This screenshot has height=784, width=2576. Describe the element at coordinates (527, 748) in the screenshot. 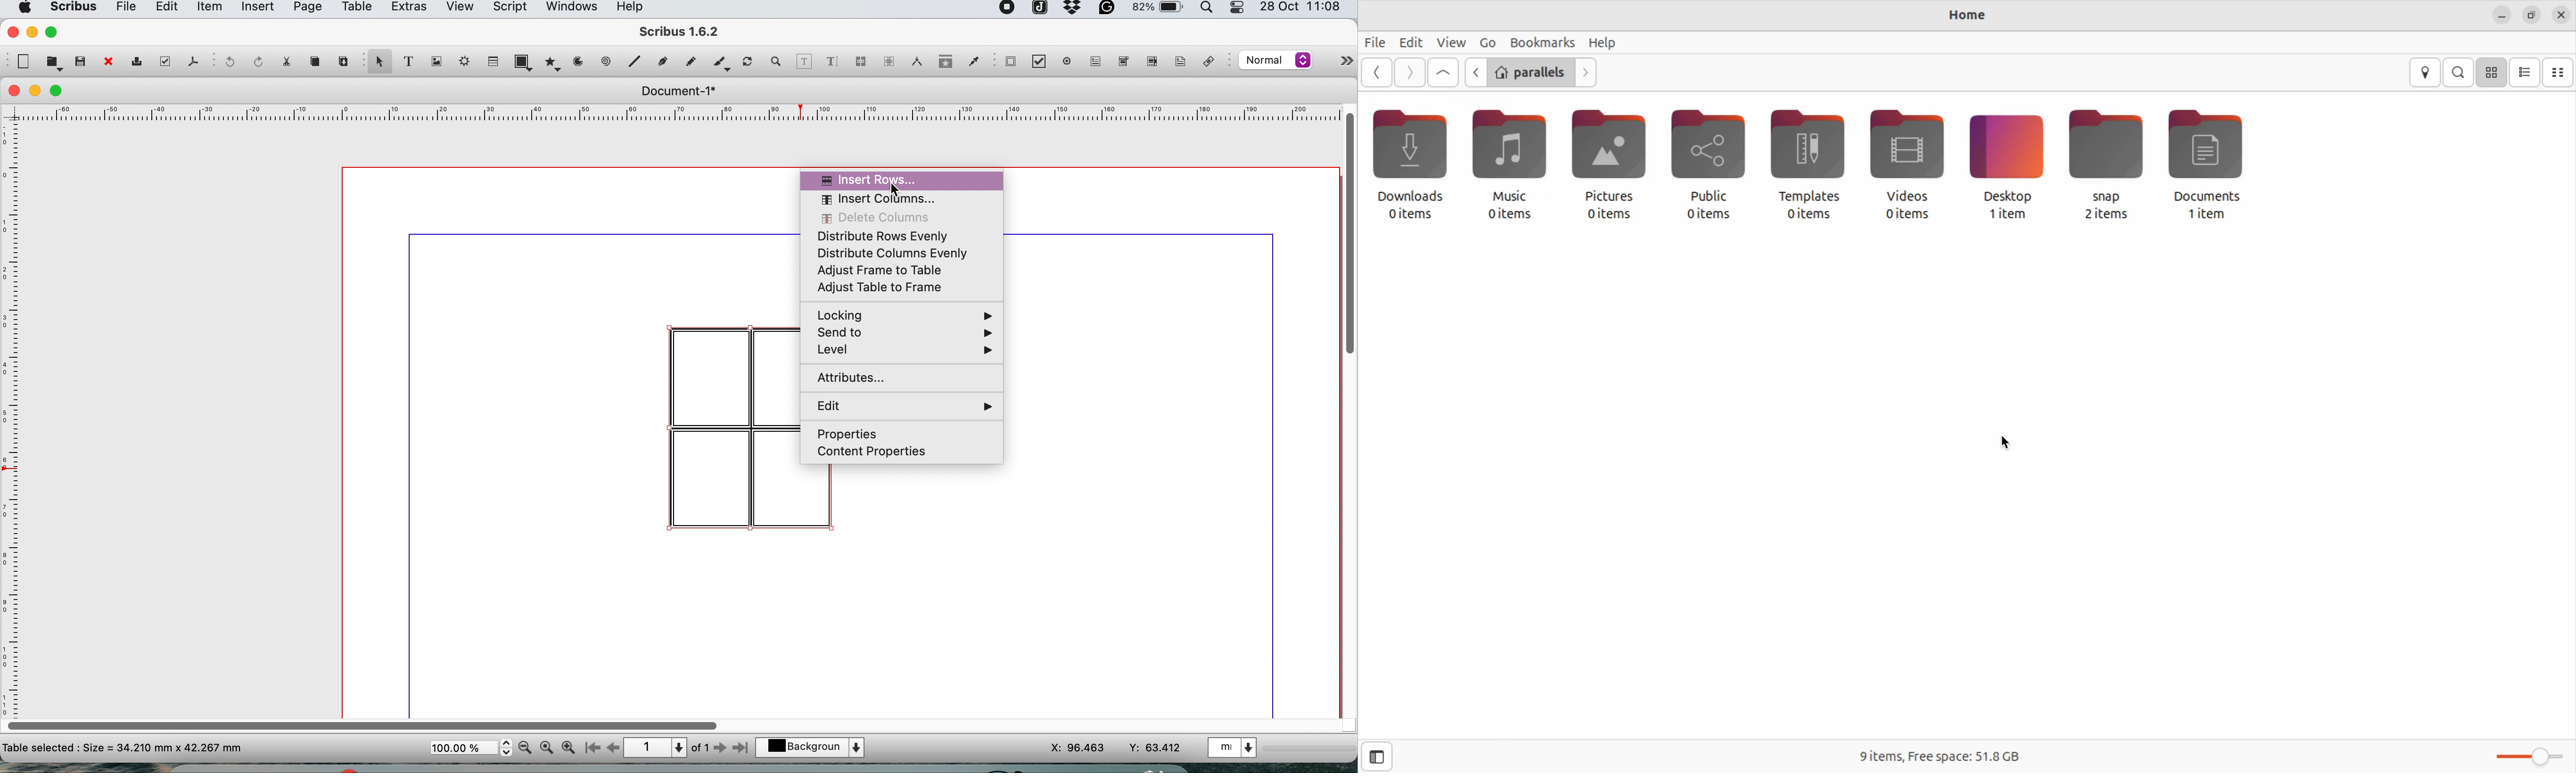

I see `zoom out` at that location.